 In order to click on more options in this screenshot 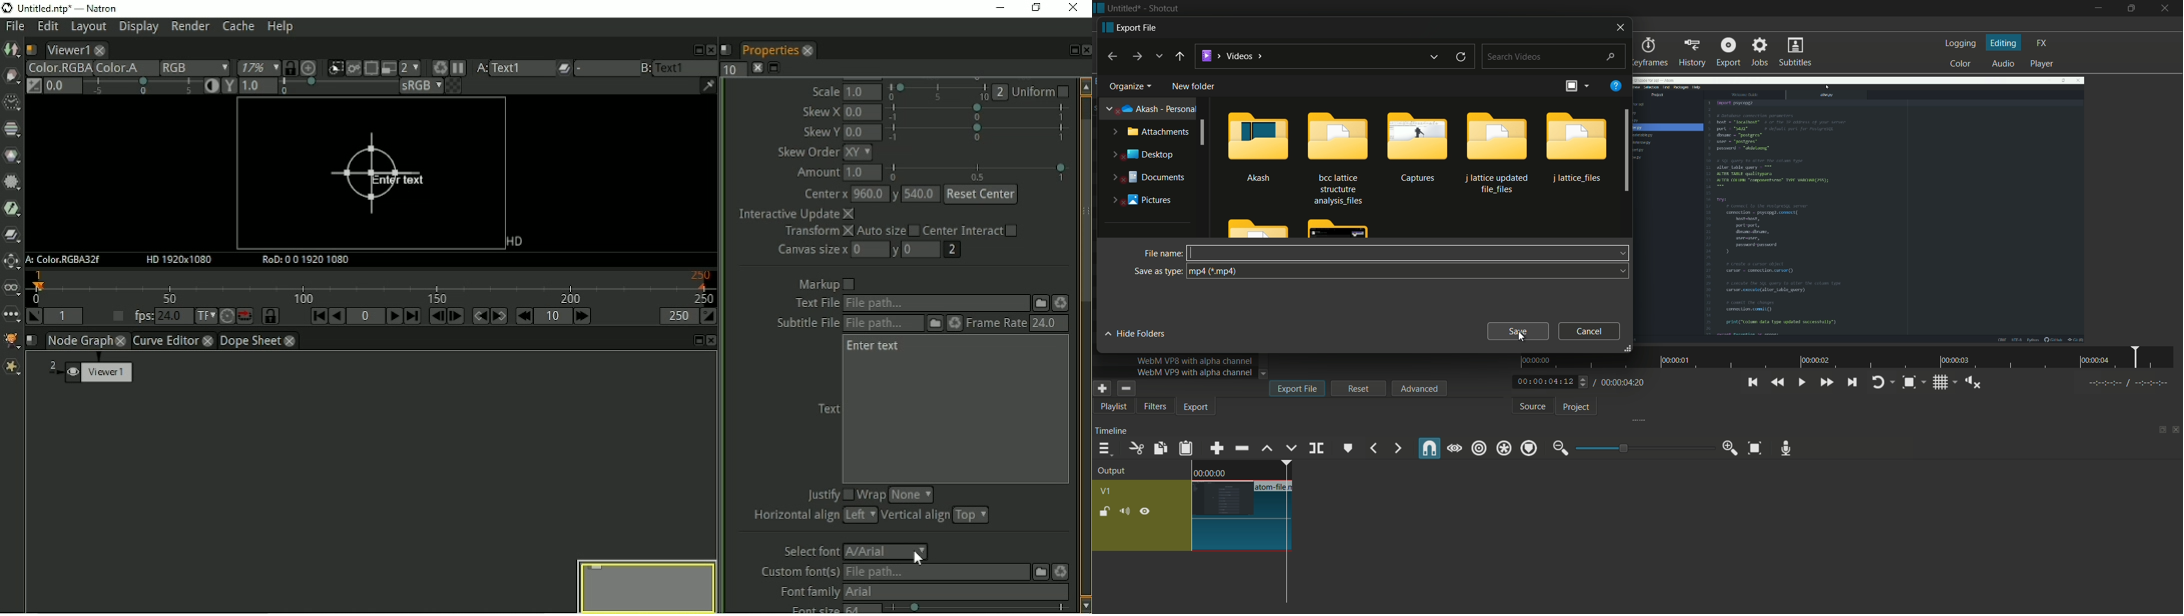, I will do `click(1588, 85)`.